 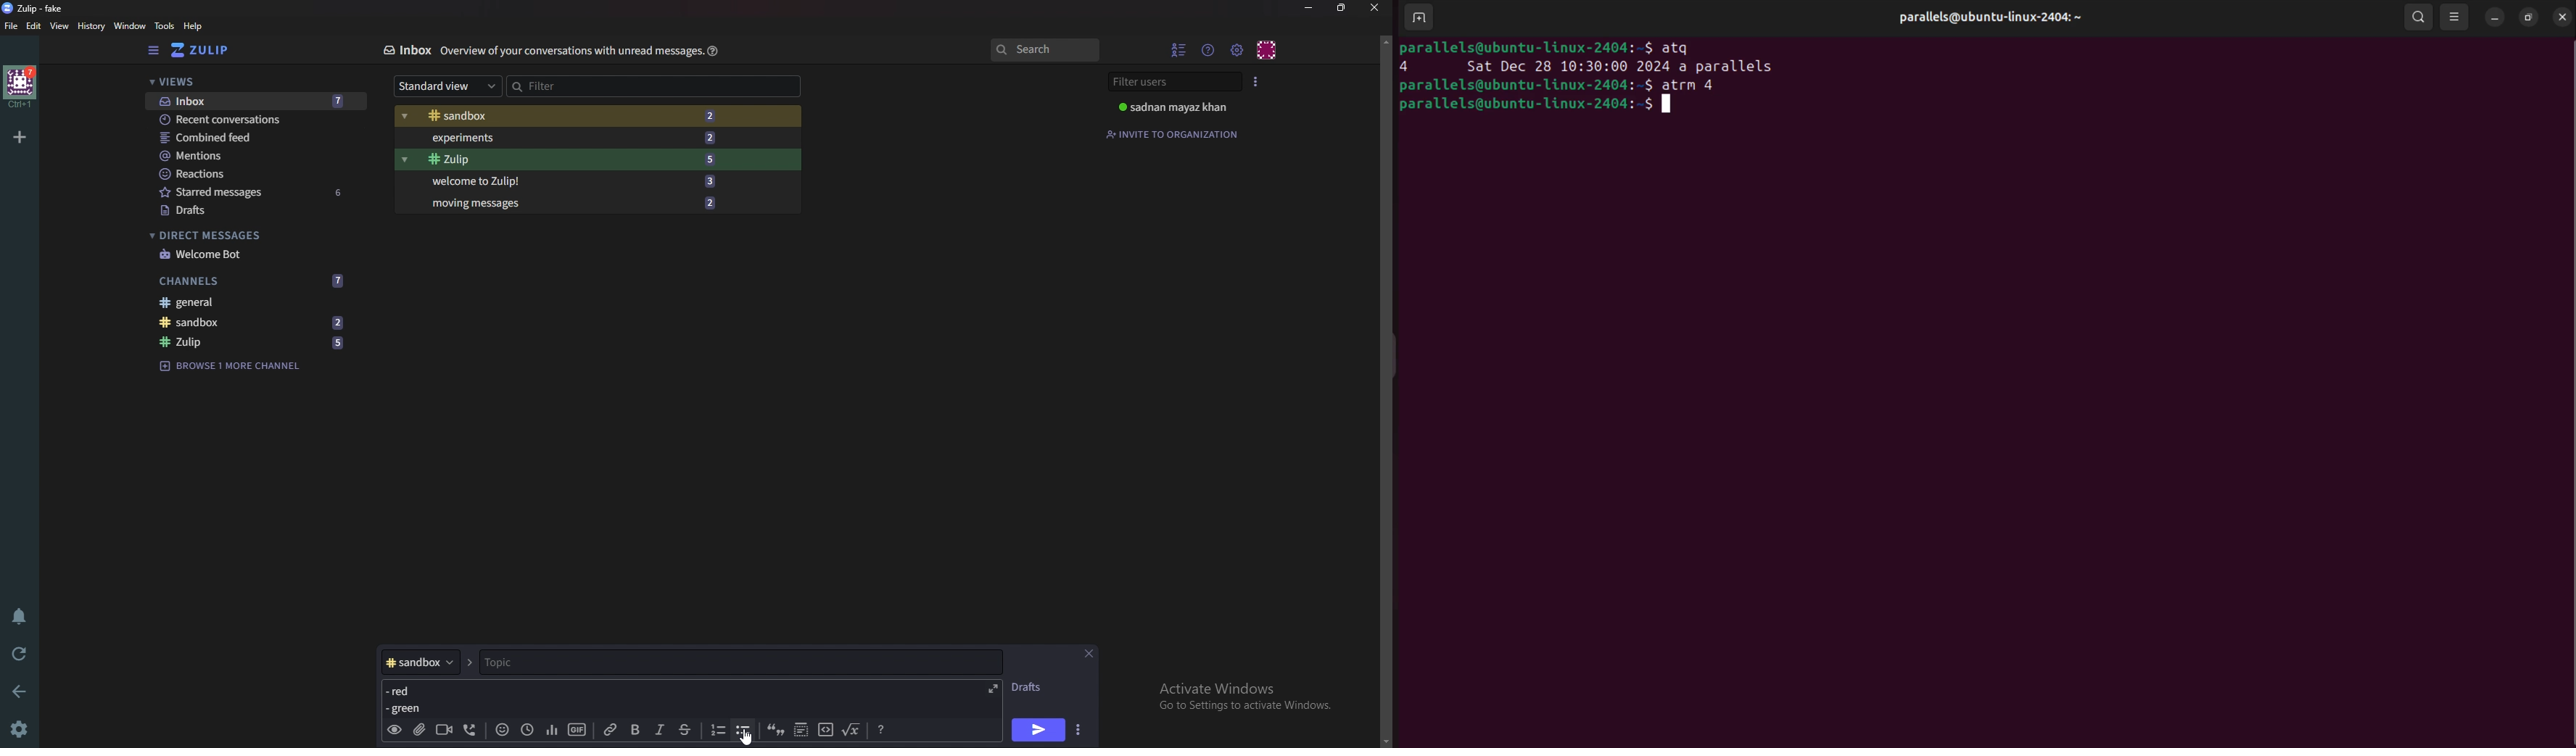 What do you see at coordinates (572, 201) in the screenshot?
I see `Moving messages` at bounding box center [572, 201].